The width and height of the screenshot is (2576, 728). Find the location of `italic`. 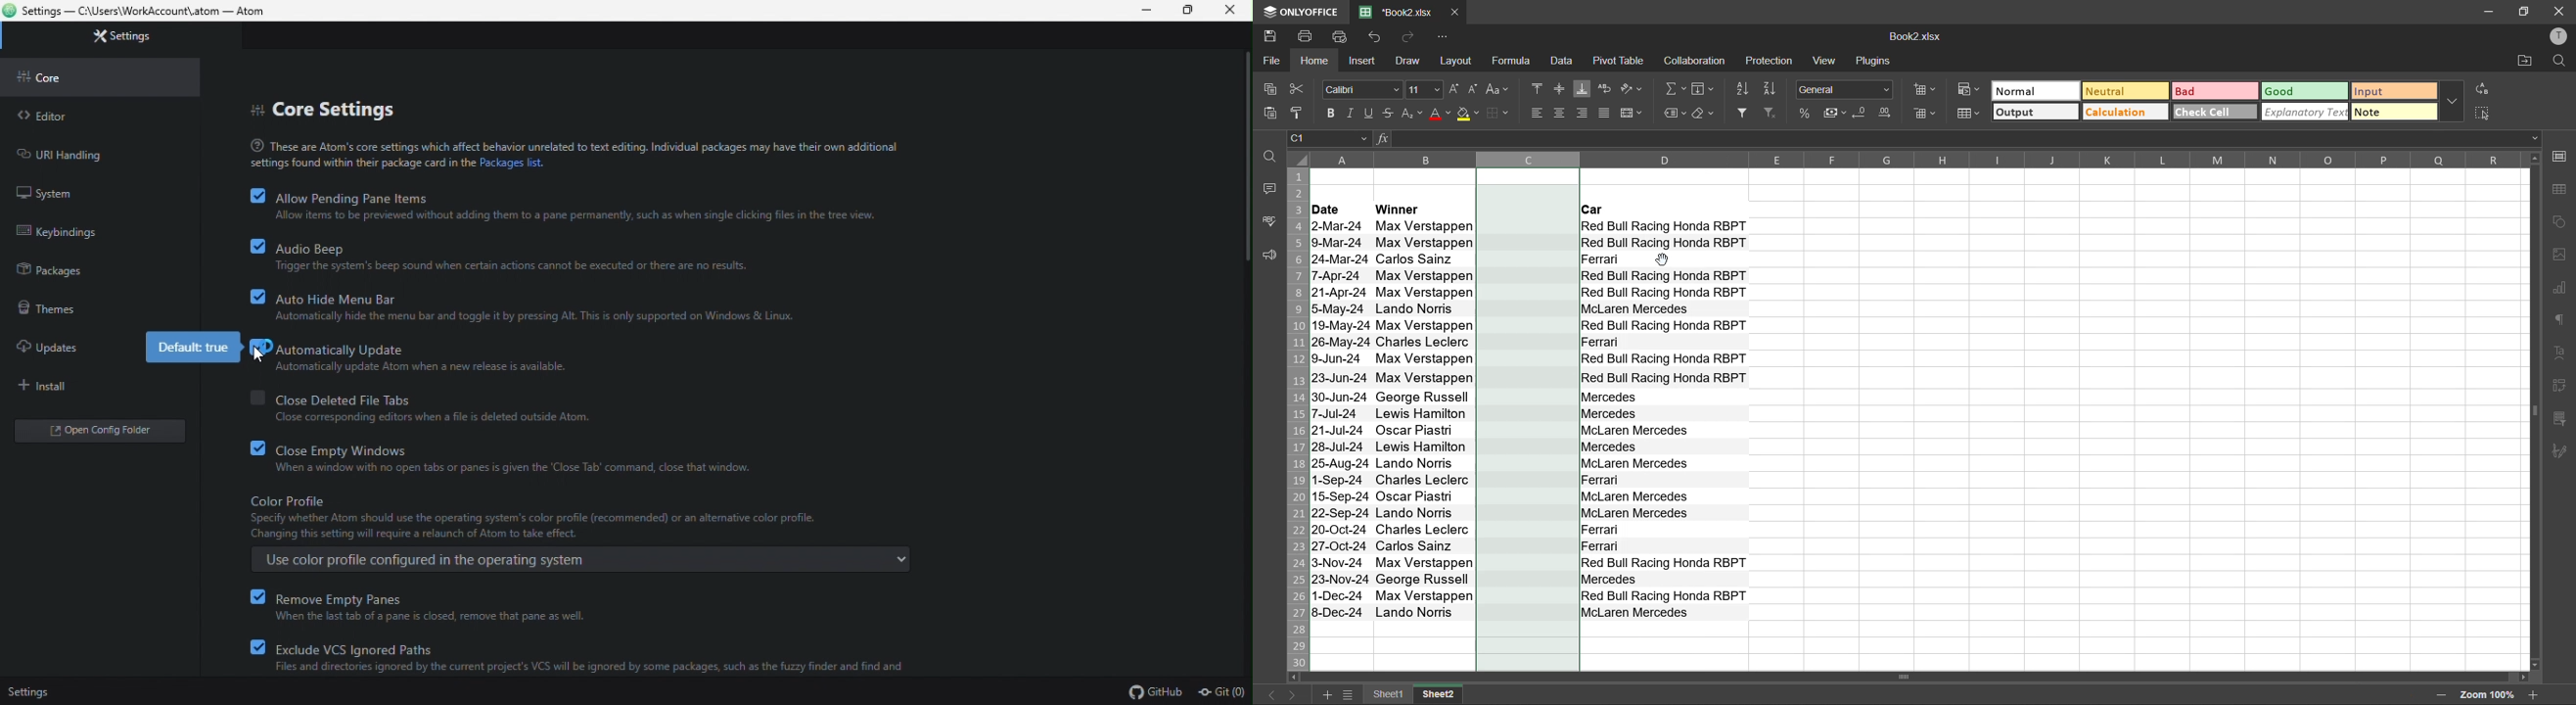

italic is located at coordinates (1351, 114).